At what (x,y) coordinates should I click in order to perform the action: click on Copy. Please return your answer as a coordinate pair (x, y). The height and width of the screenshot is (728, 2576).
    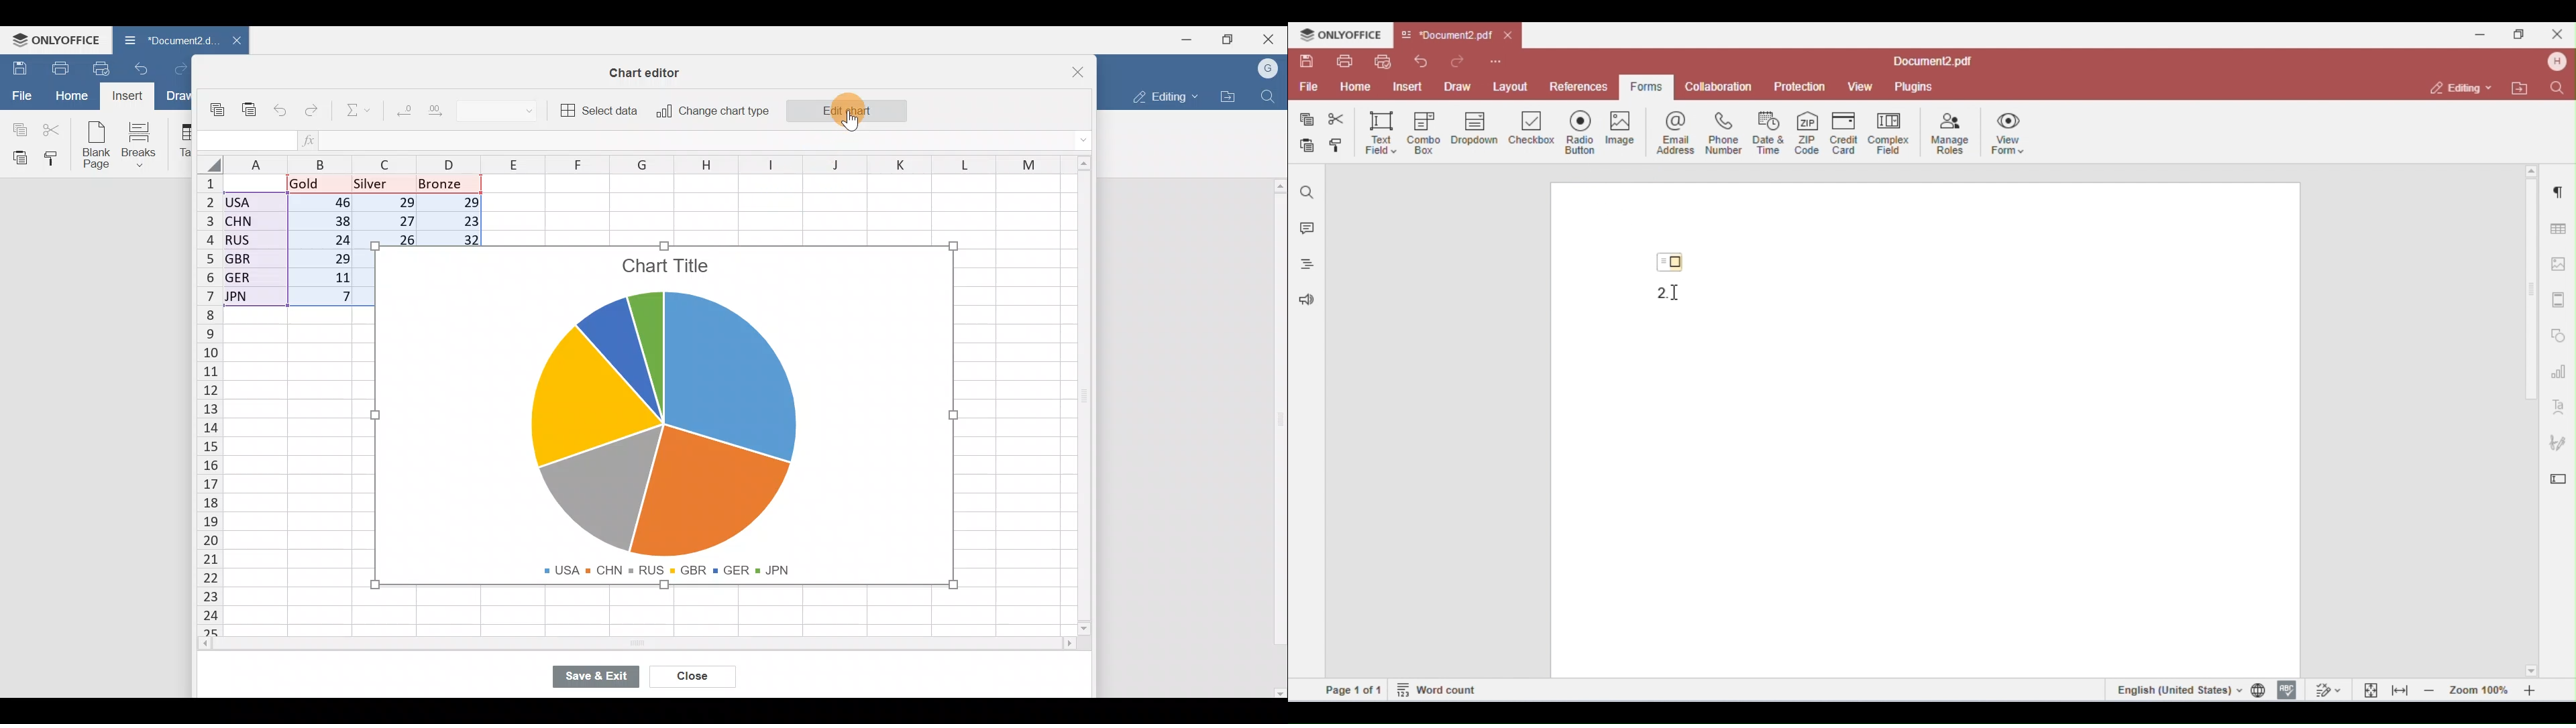
    Looking at the image, I should click on (221, 111).